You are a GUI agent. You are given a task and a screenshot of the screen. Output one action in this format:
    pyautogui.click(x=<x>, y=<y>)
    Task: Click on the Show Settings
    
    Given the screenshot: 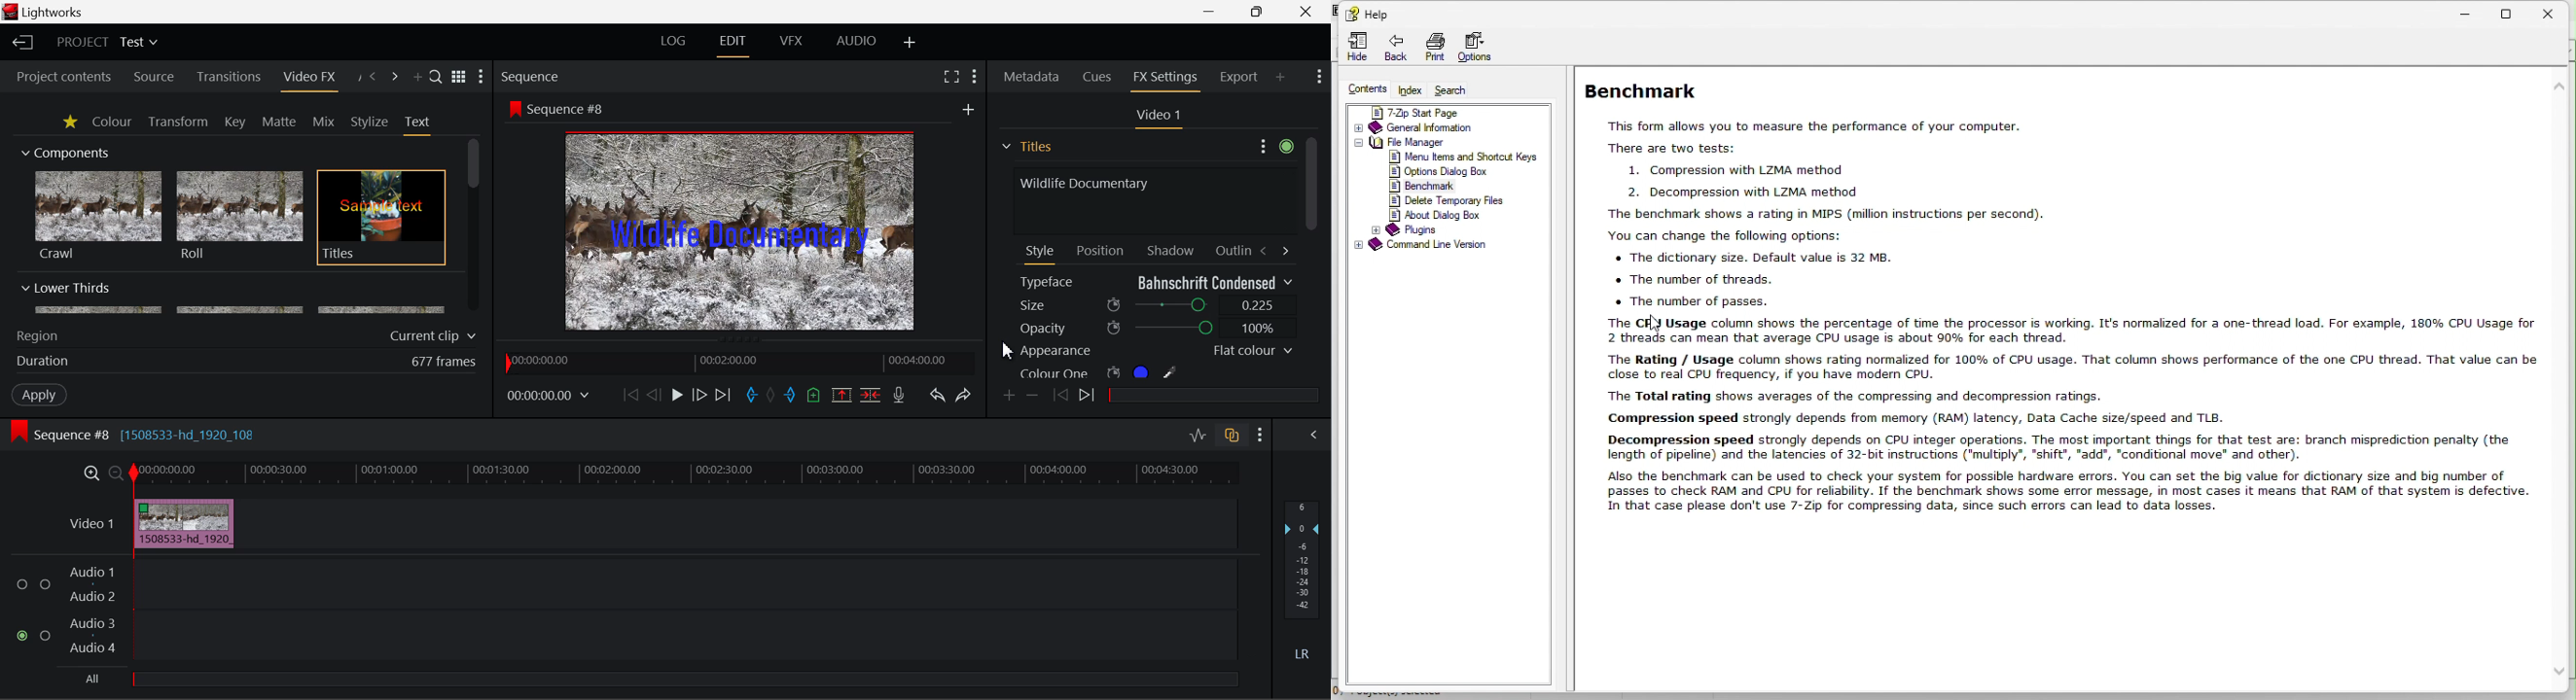 What is the action you would take?
    pyautogui.click(x=976, y=77)
    